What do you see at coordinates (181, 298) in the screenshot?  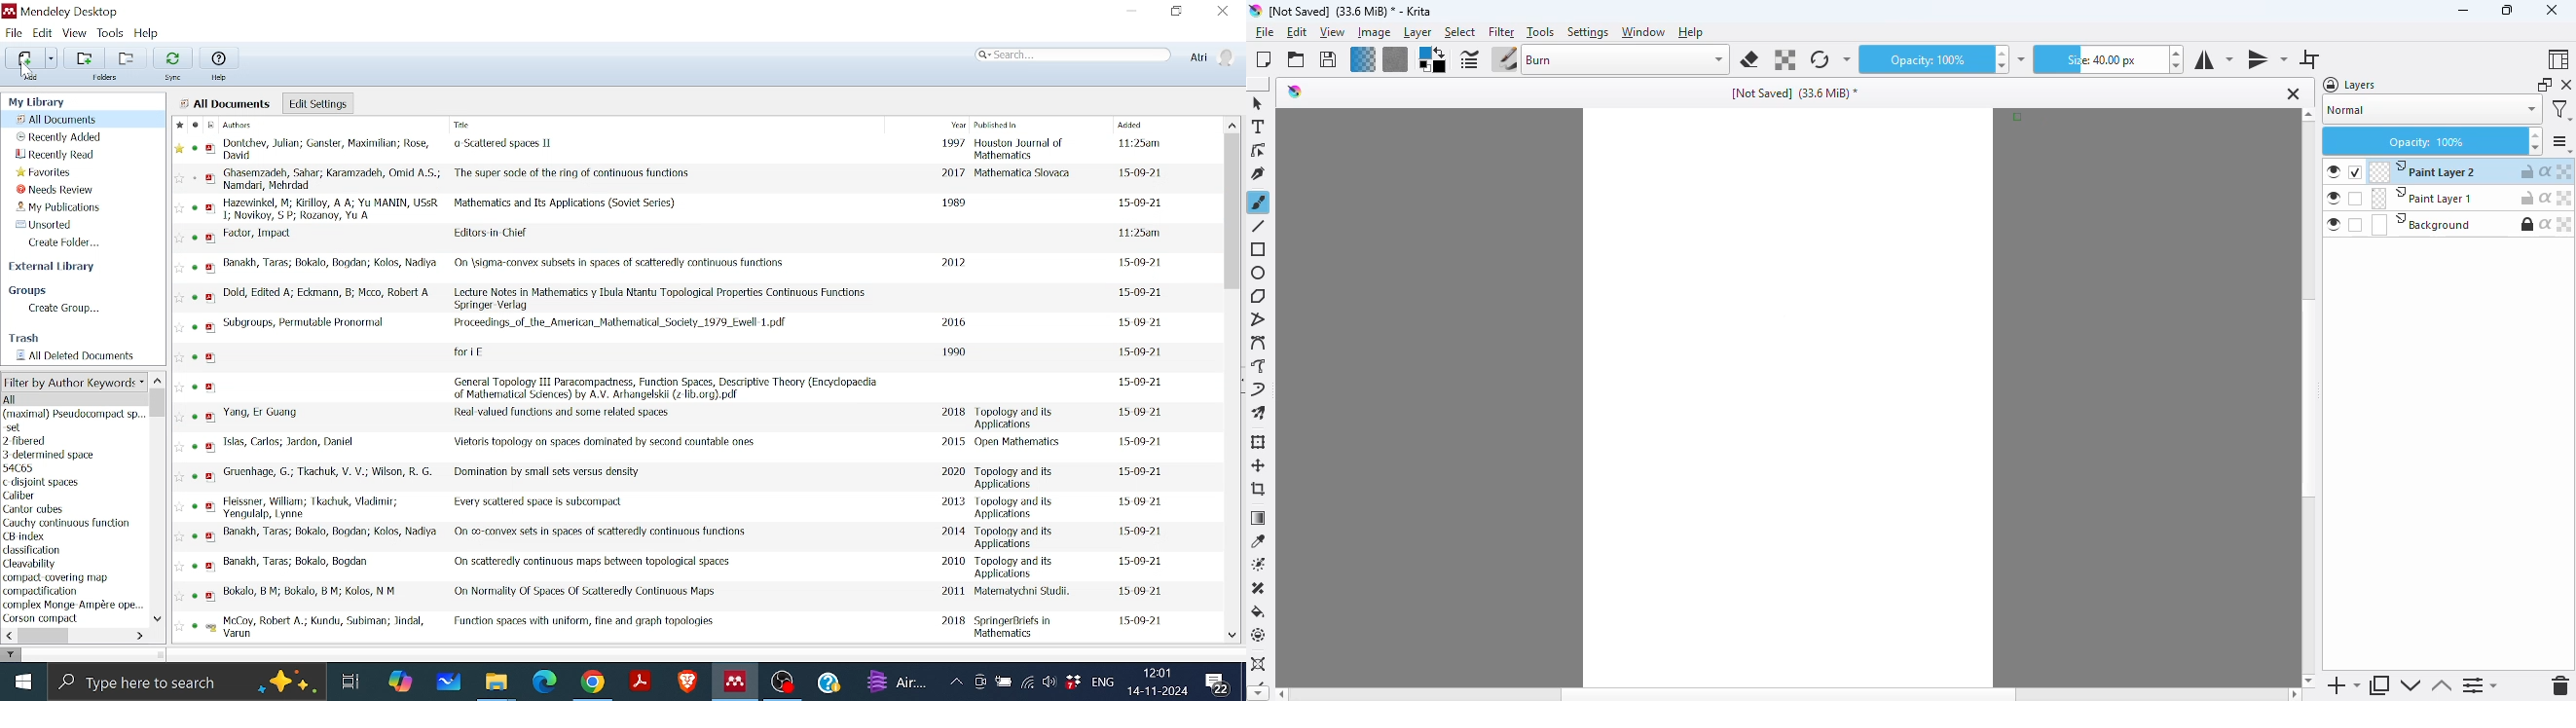 I see `Favourite` at bounding box center [181, 298].